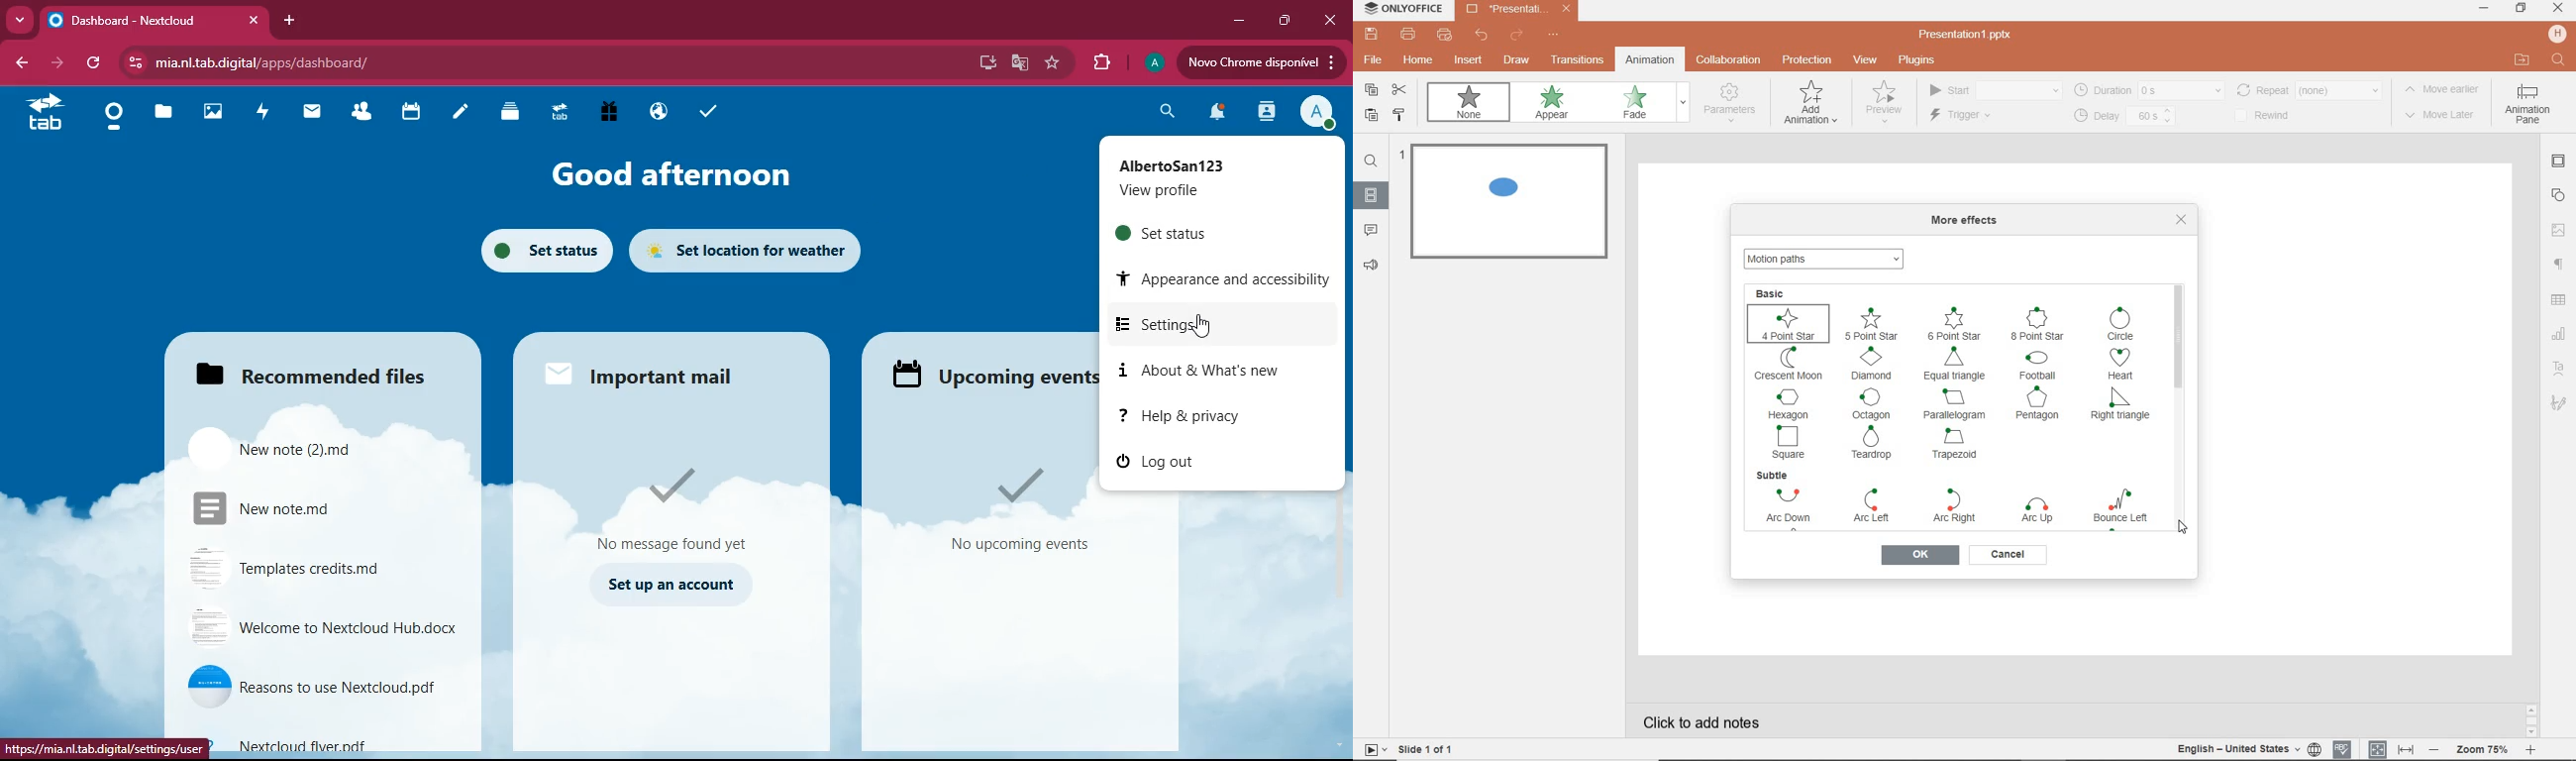 This screenshot has height=784, width=2576. Describe the element at coordinates (1874, 404) in the screenshot. I see `OCTAGON` at that location.